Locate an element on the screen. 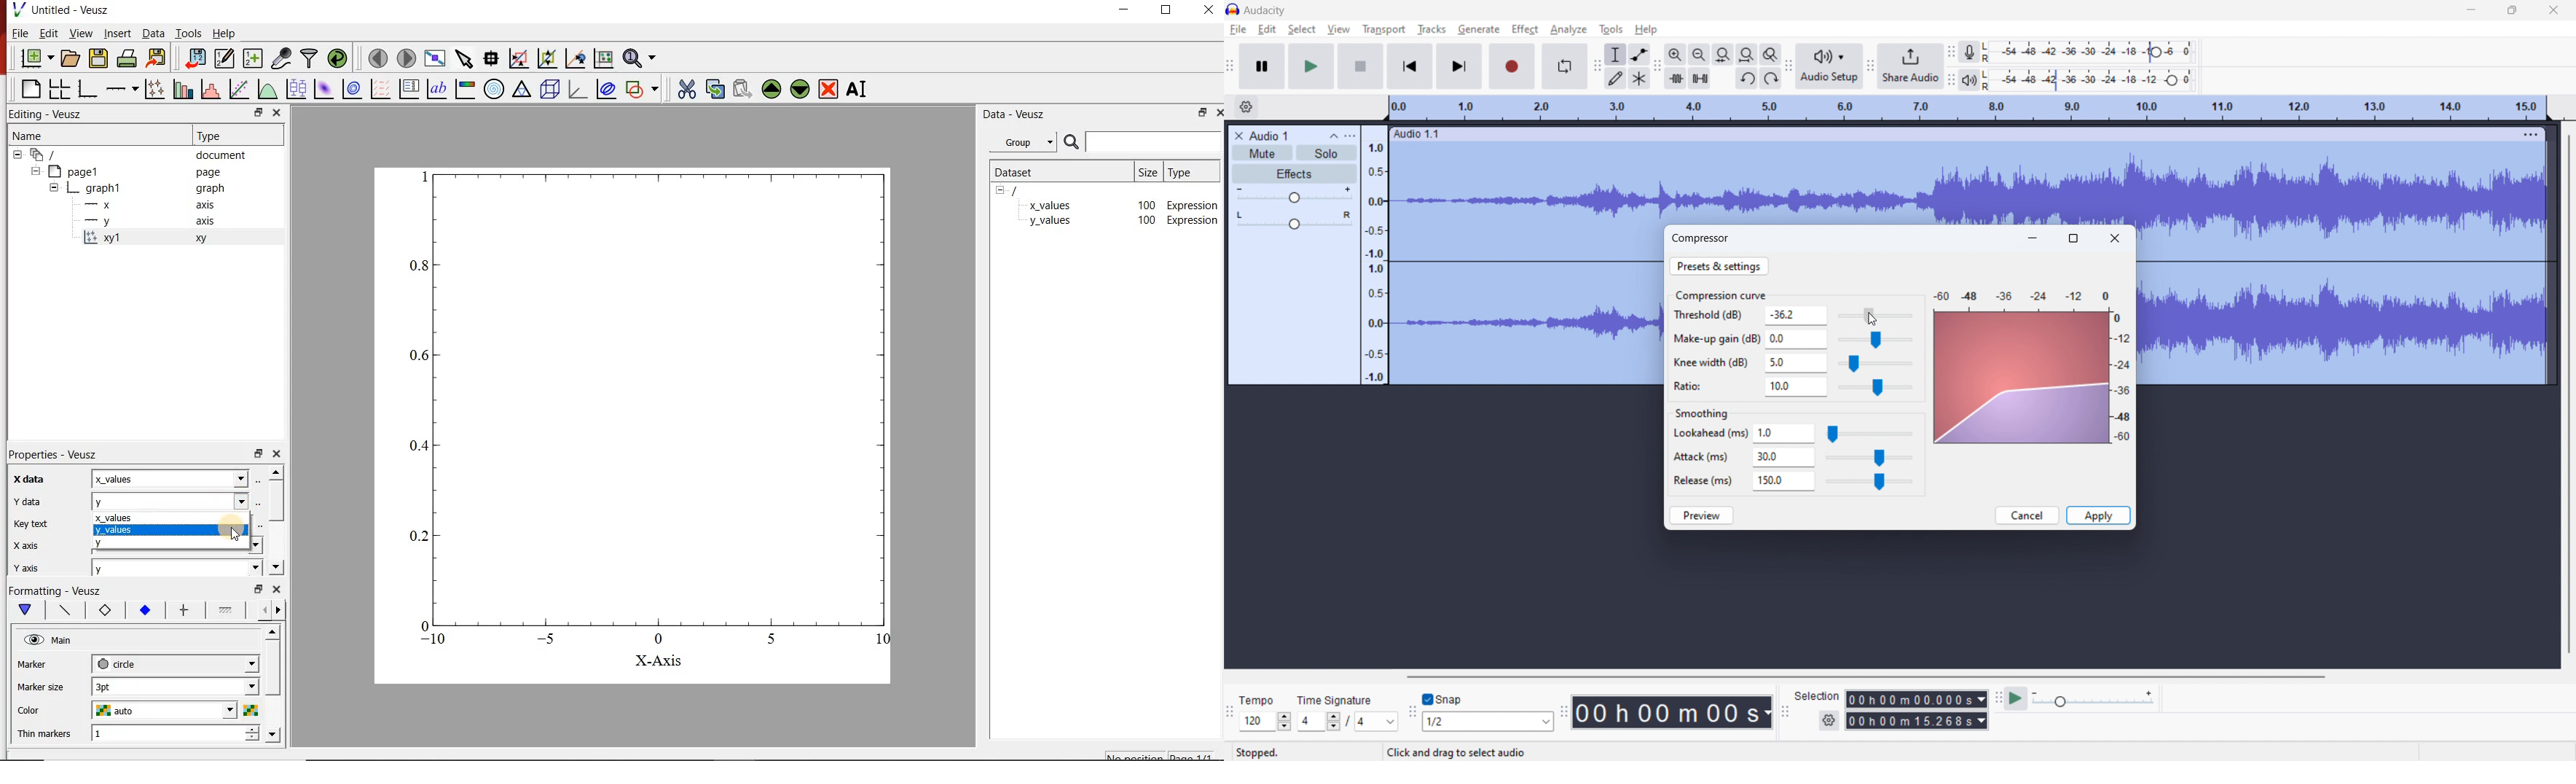 Image resolution: width=2576 pixels, height=784 pixels. read data points on the graph is located at coordinates (492, 58).